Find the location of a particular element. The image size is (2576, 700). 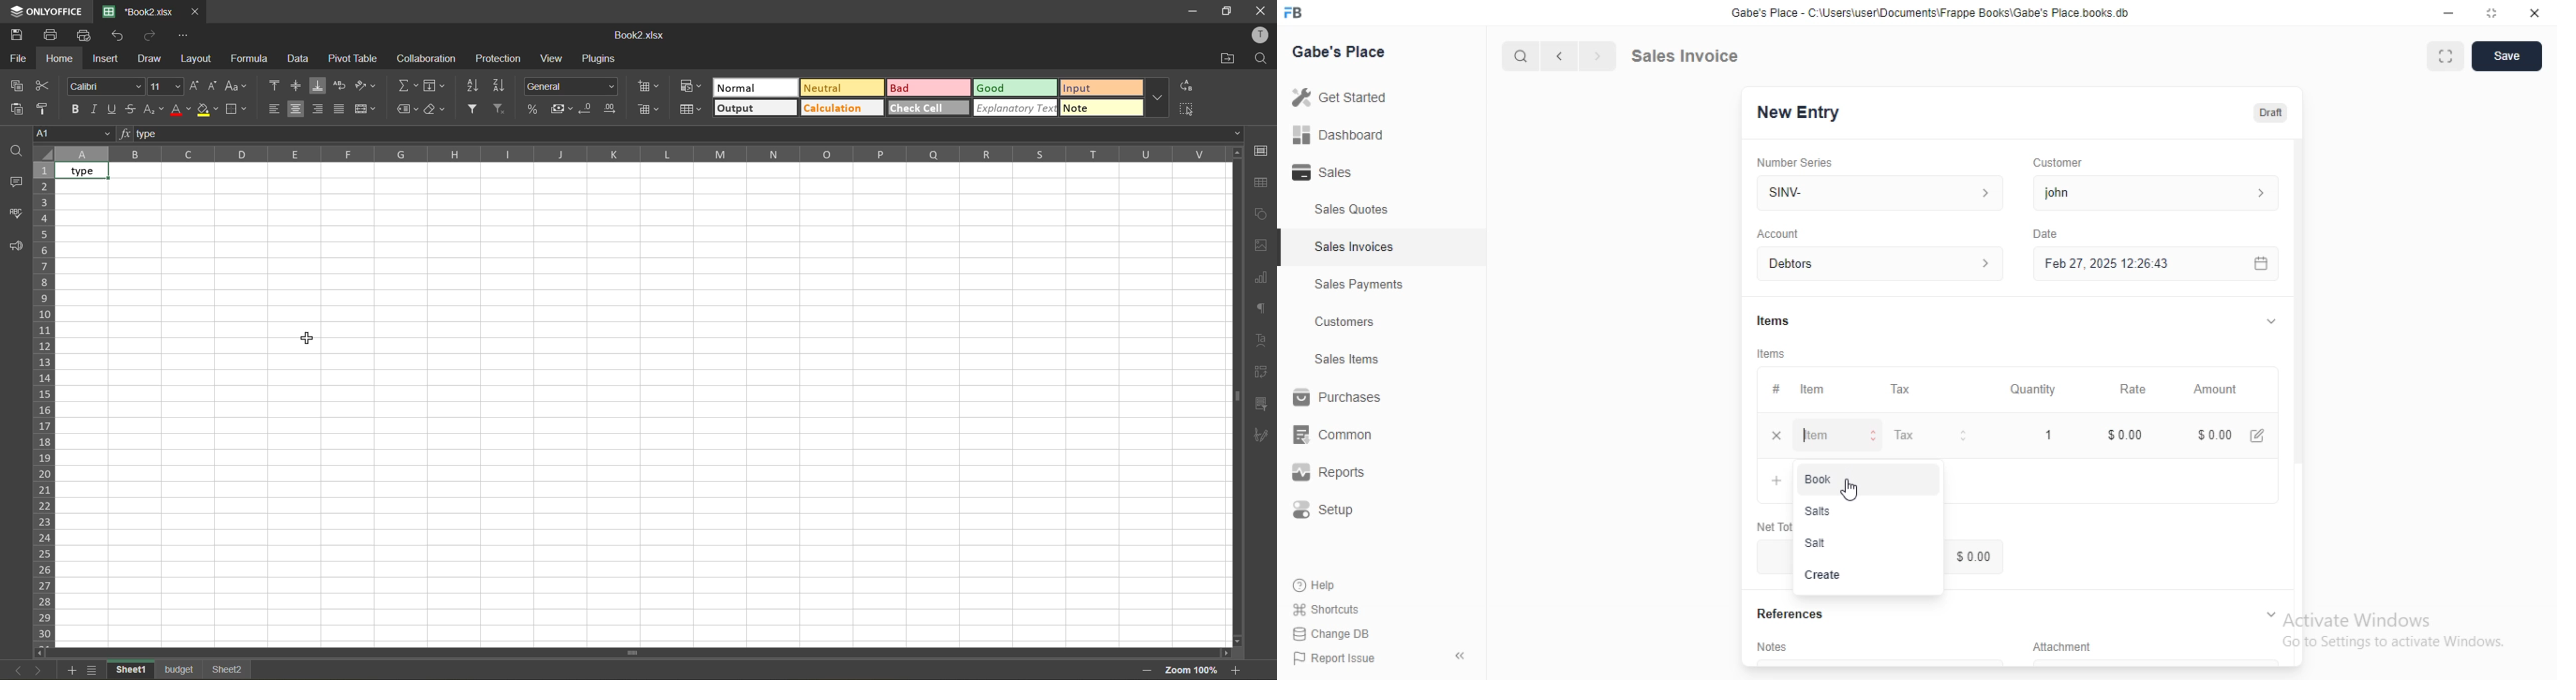

References is located at coordinates (1787, 615).